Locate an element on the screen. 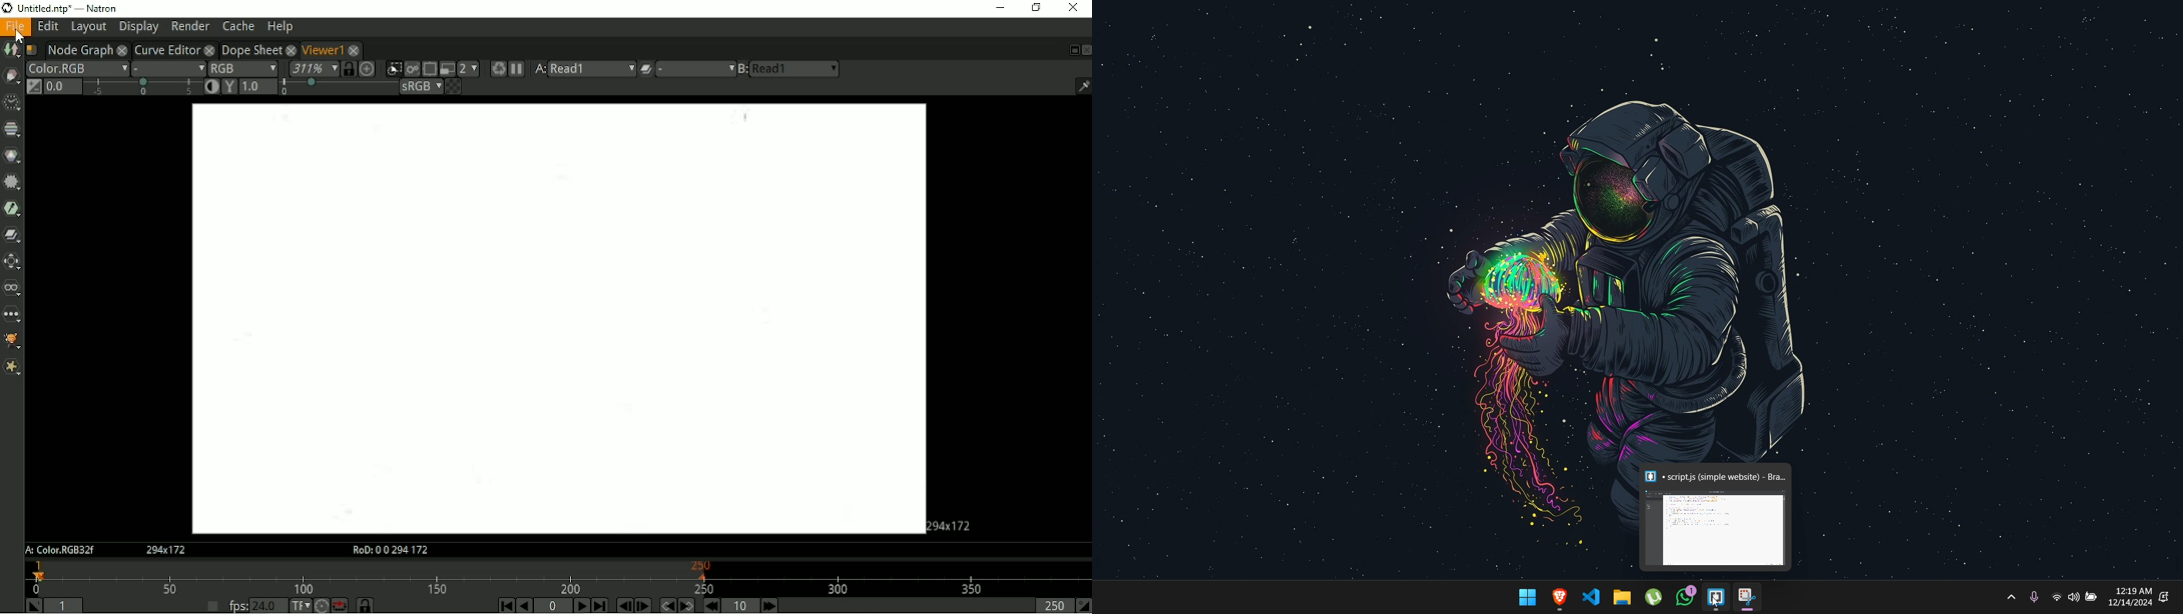  Set playback out point is located at coordinates (1083, 605).